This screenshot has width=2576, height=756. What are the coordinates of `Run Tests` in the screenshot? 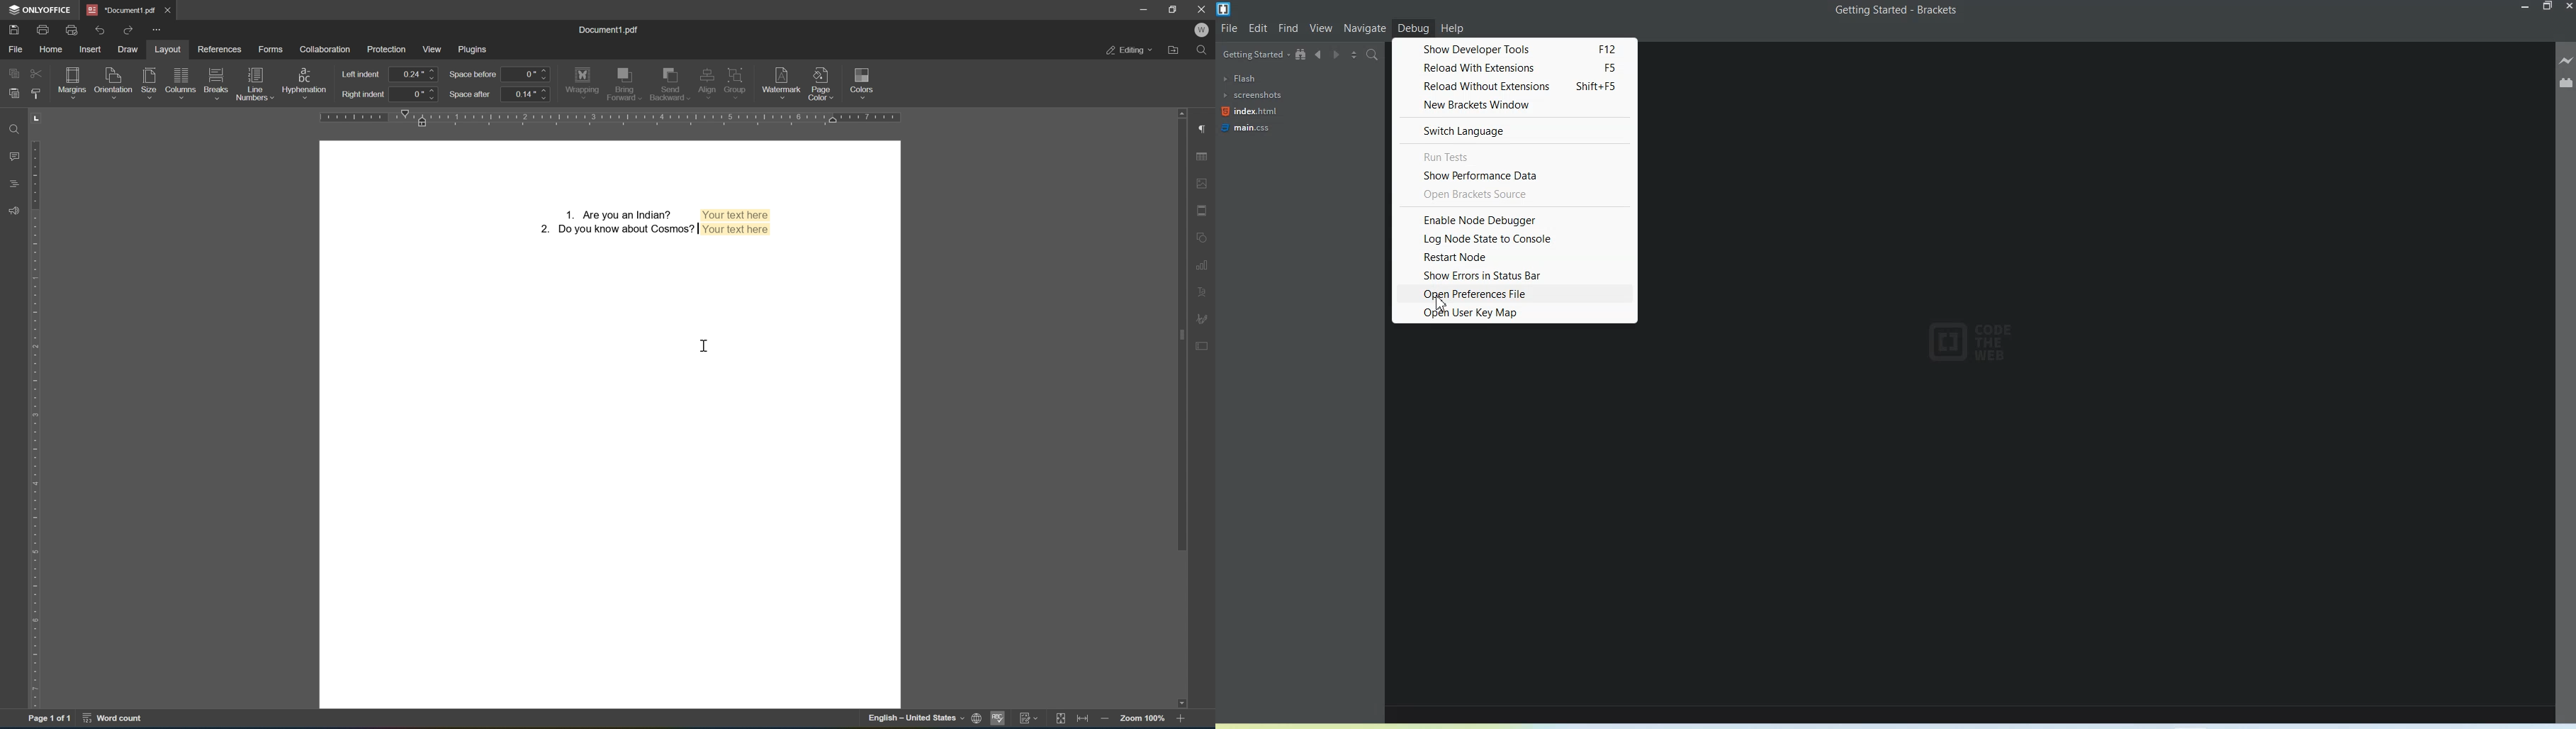 It's located at (1514, 155).